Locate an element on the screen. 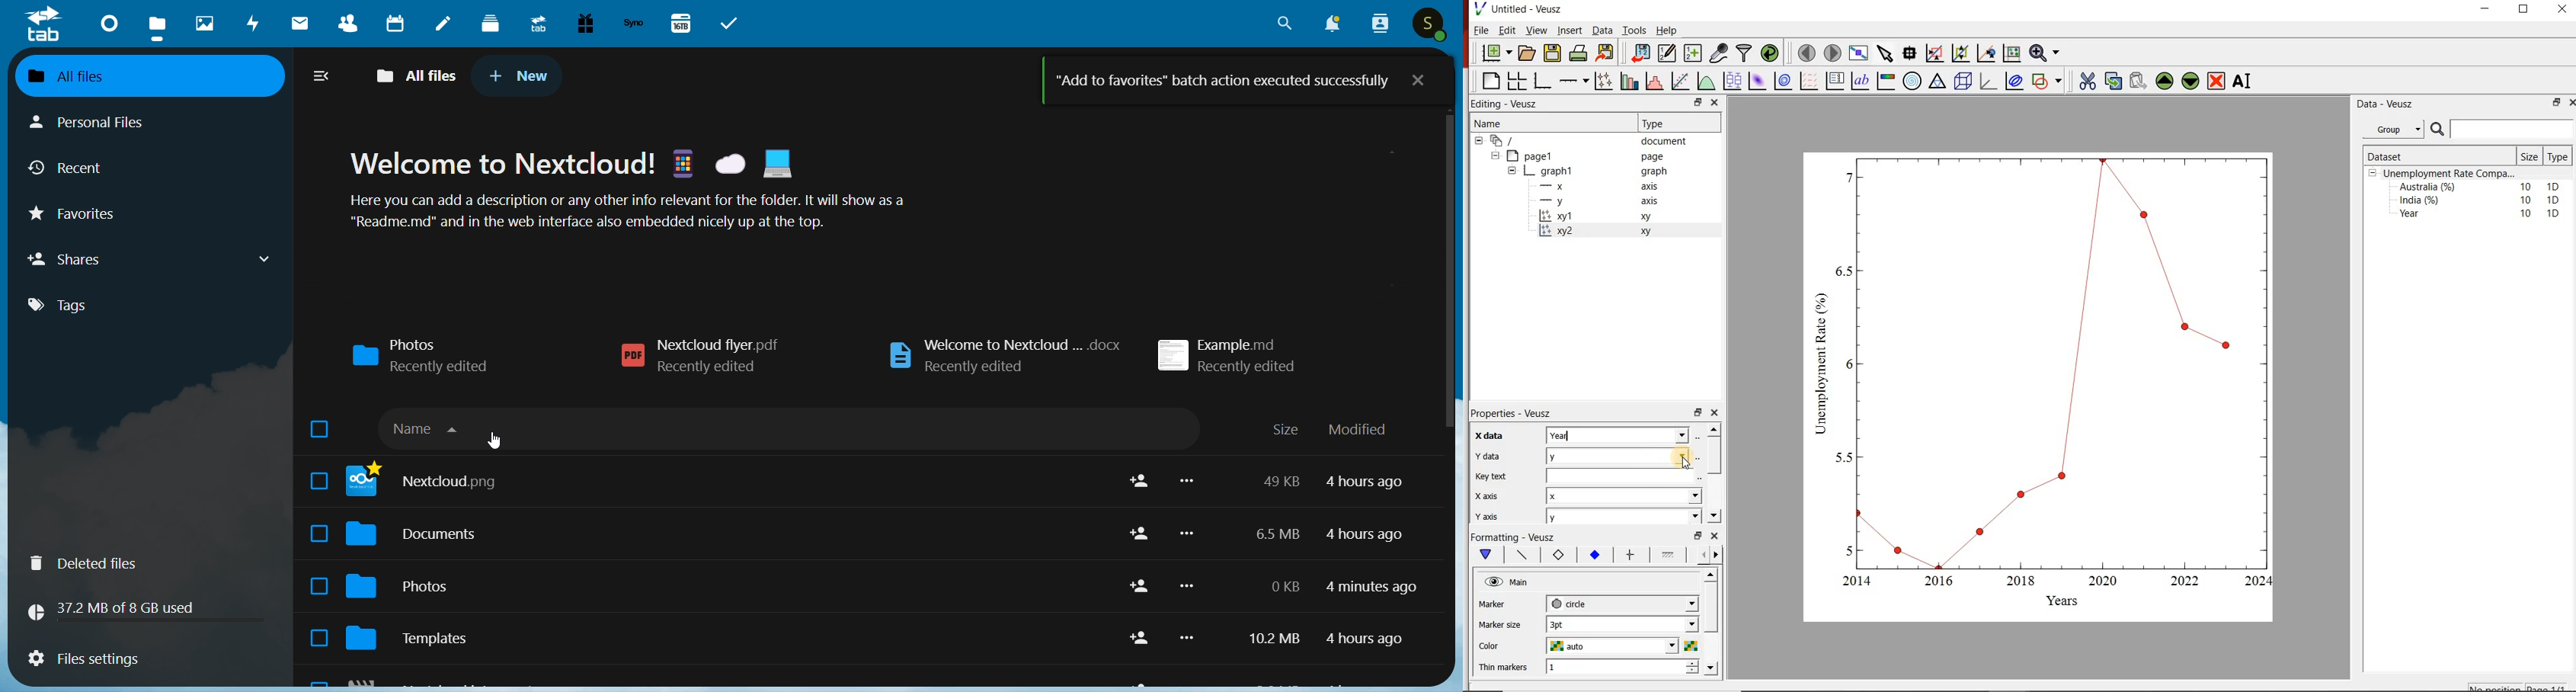  plot covariance ellipses is located at coordinates (2015, 81).